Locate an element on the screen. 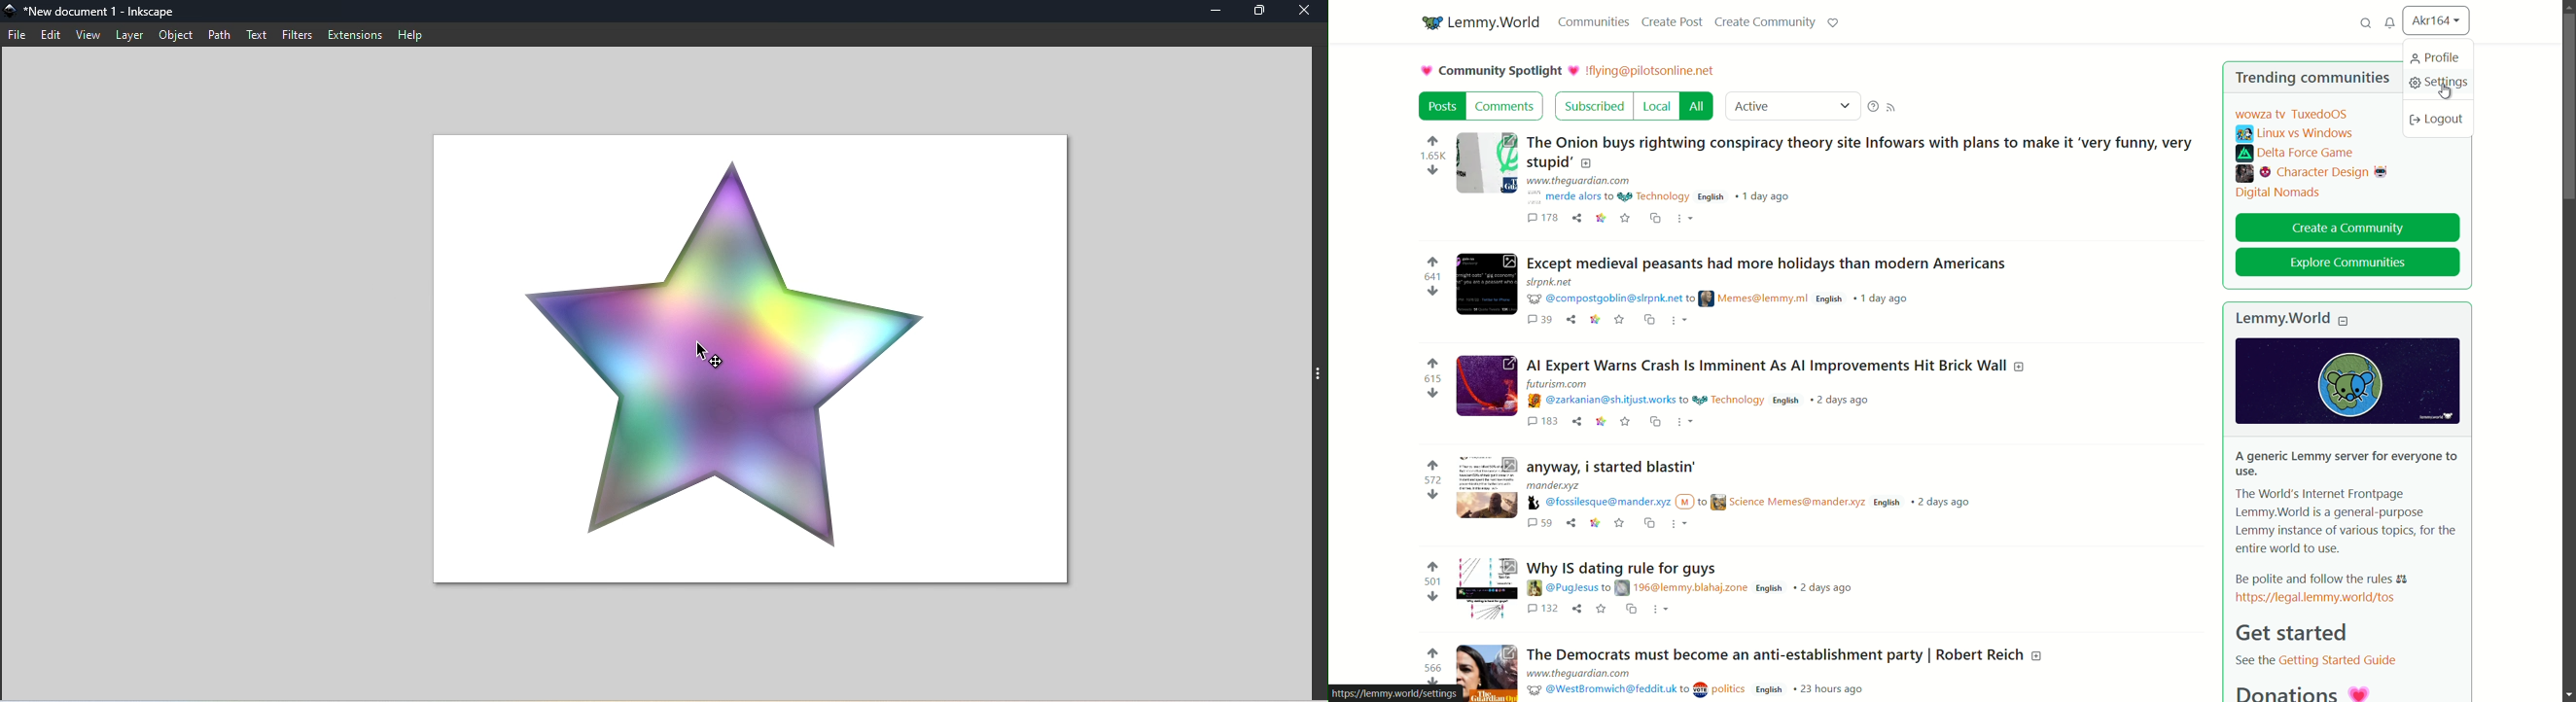  supporting help is located at coordinates (1873, 107).